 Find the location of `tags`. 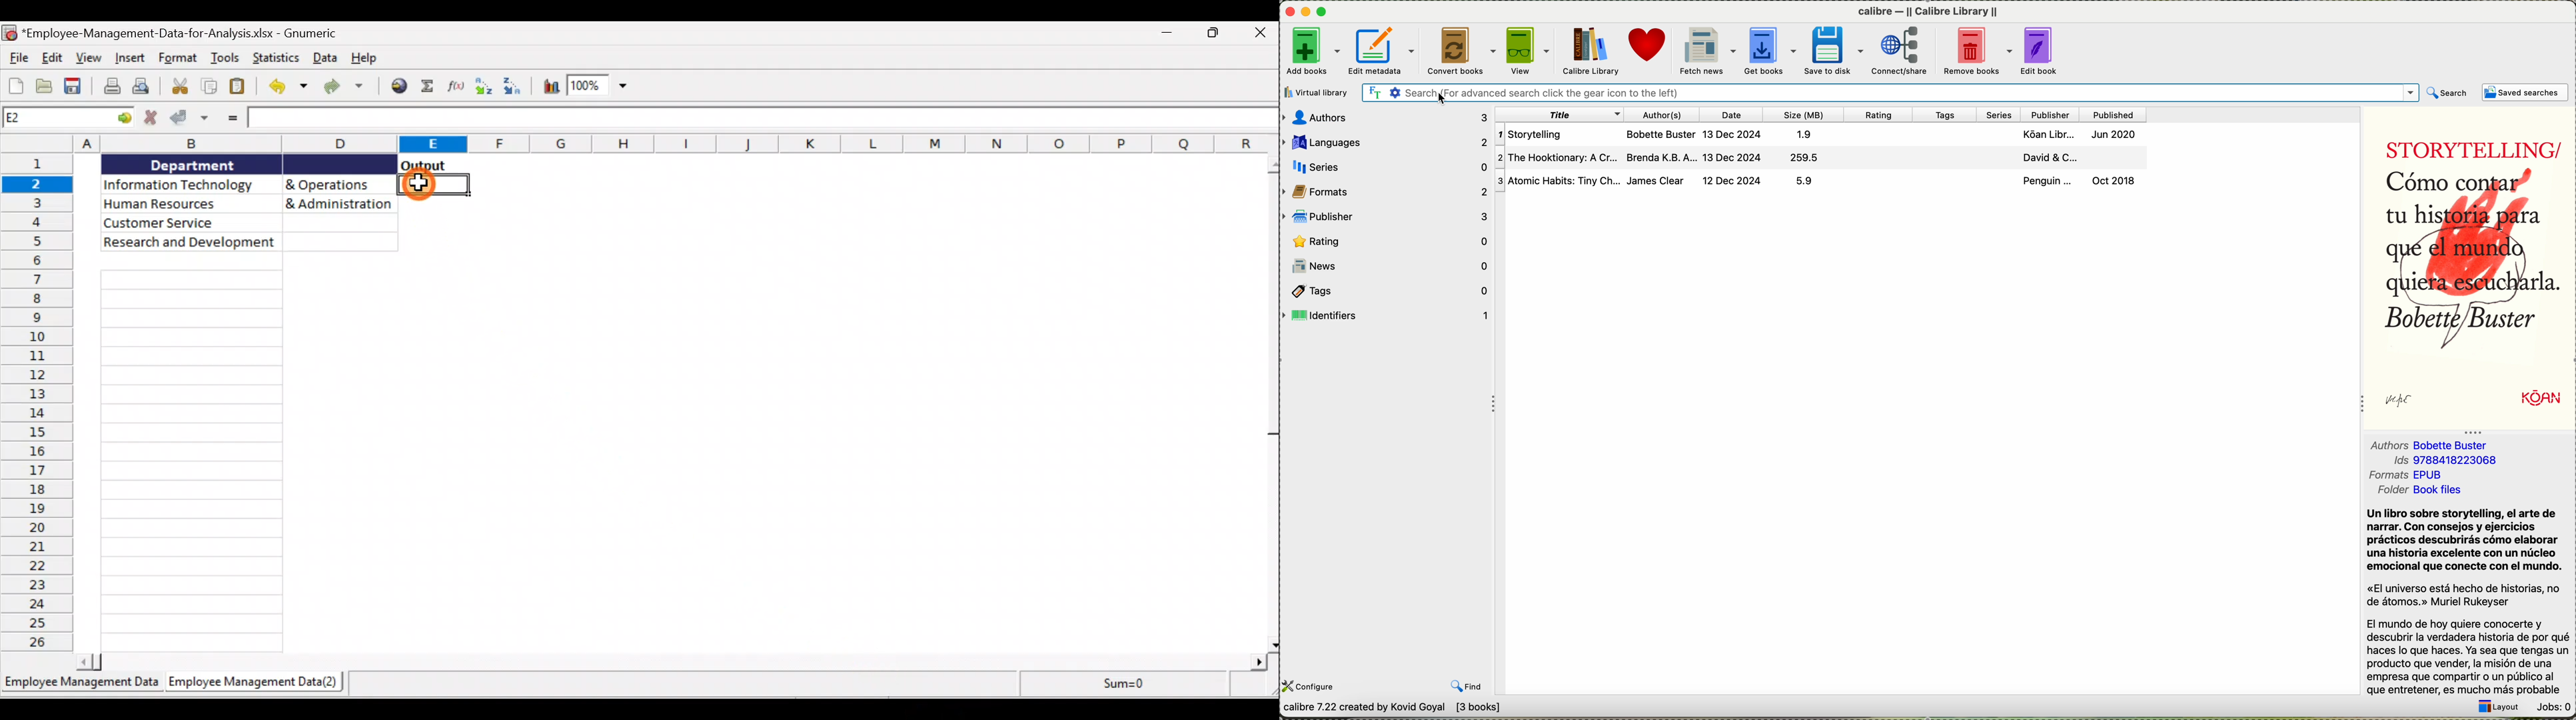

tags is located at coordinates (1390, 290).